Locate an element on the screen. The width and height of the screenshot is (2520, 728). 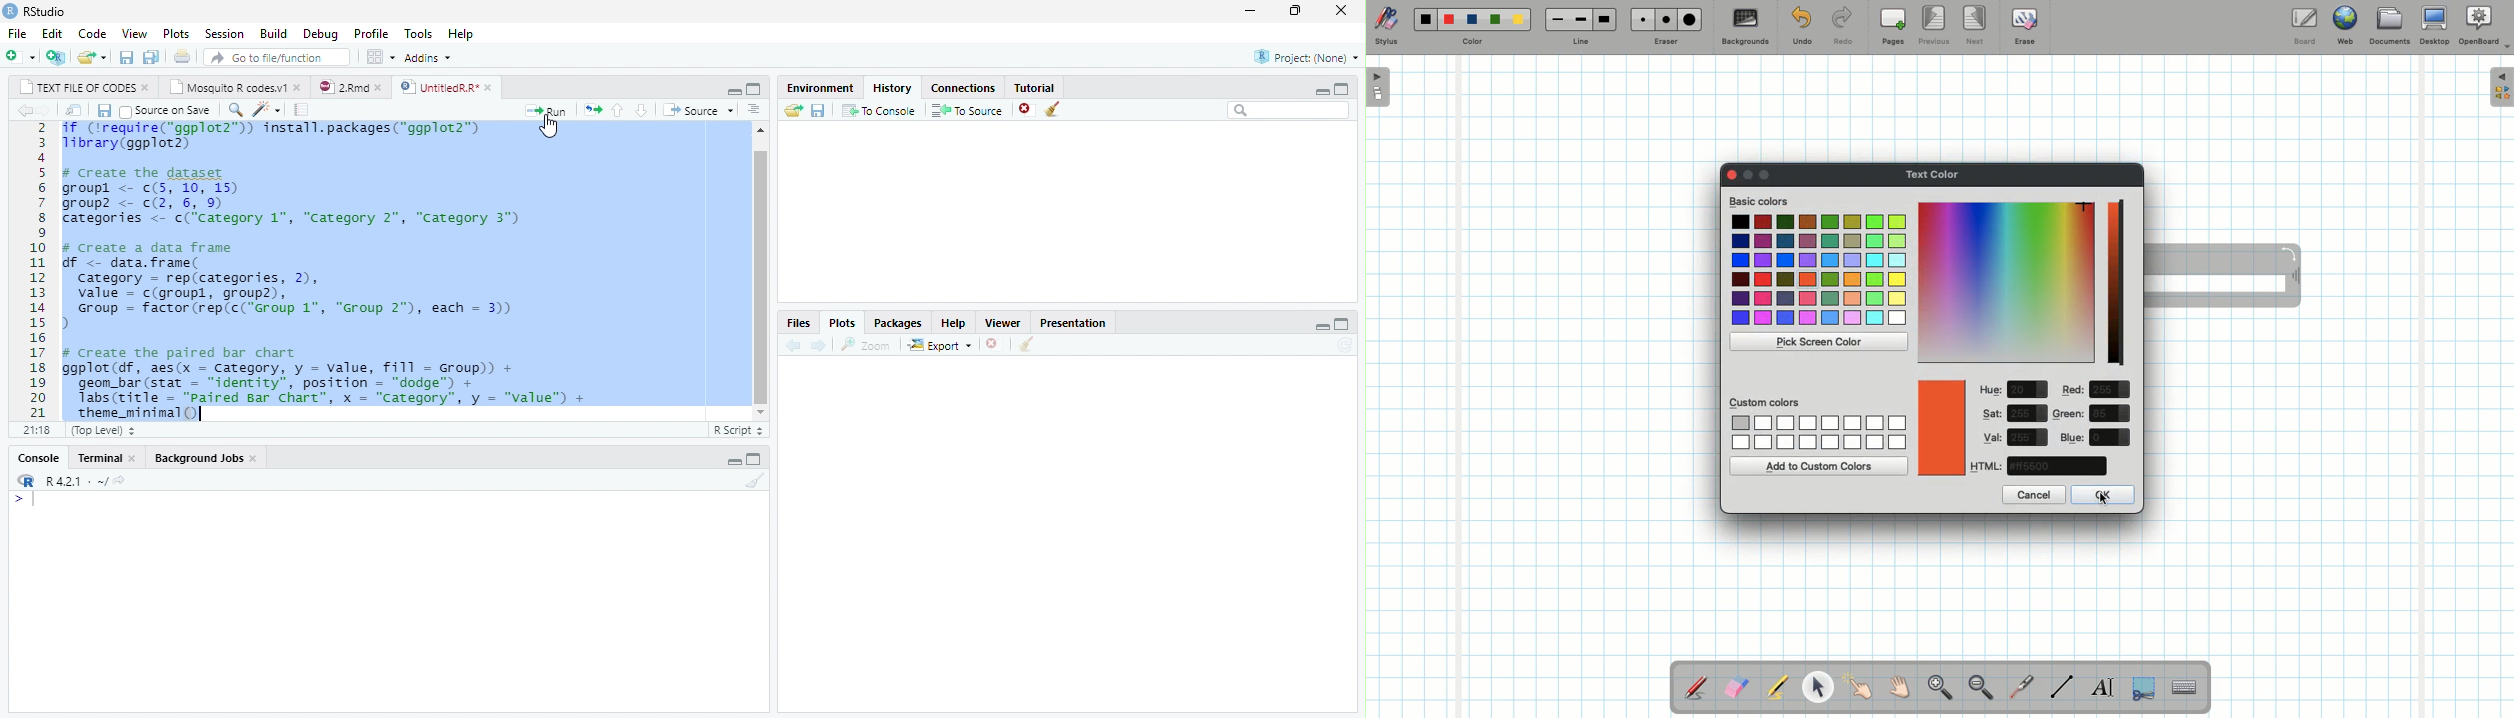
2.rmd is located at coordinates (344, 87).